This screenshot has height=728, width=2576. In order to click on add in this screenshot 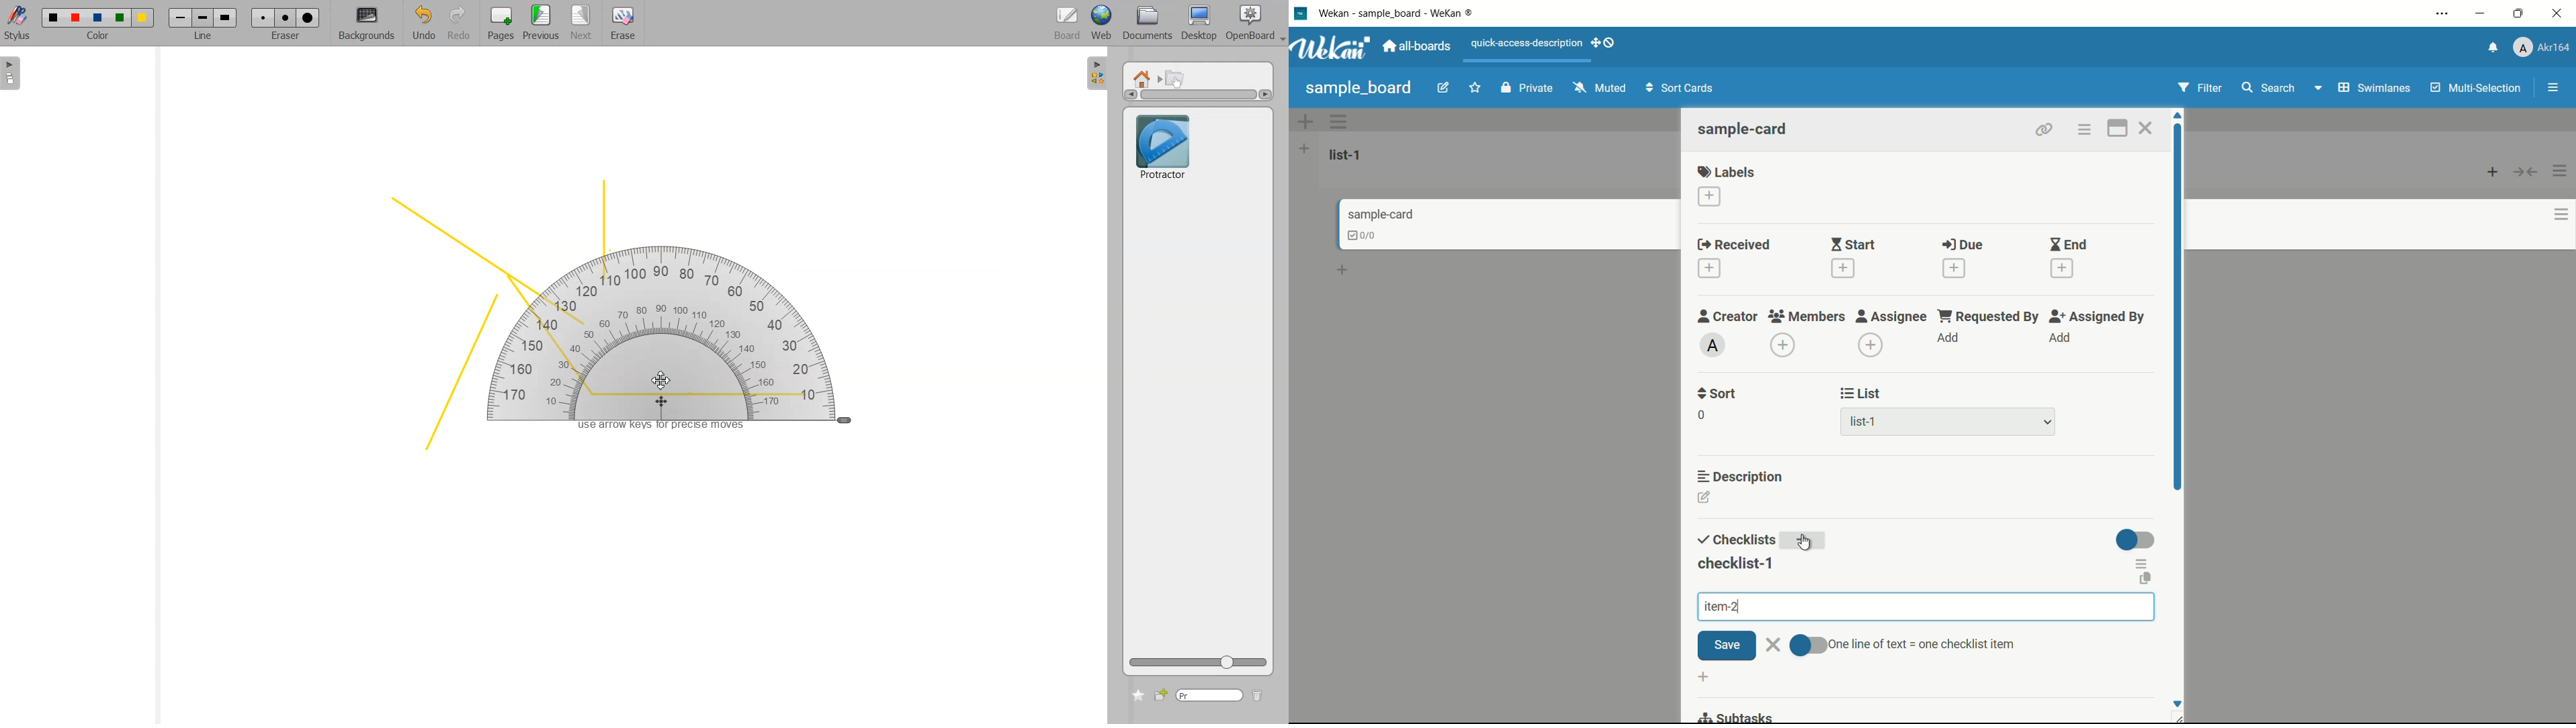, I will do `click(2059, 338)`.